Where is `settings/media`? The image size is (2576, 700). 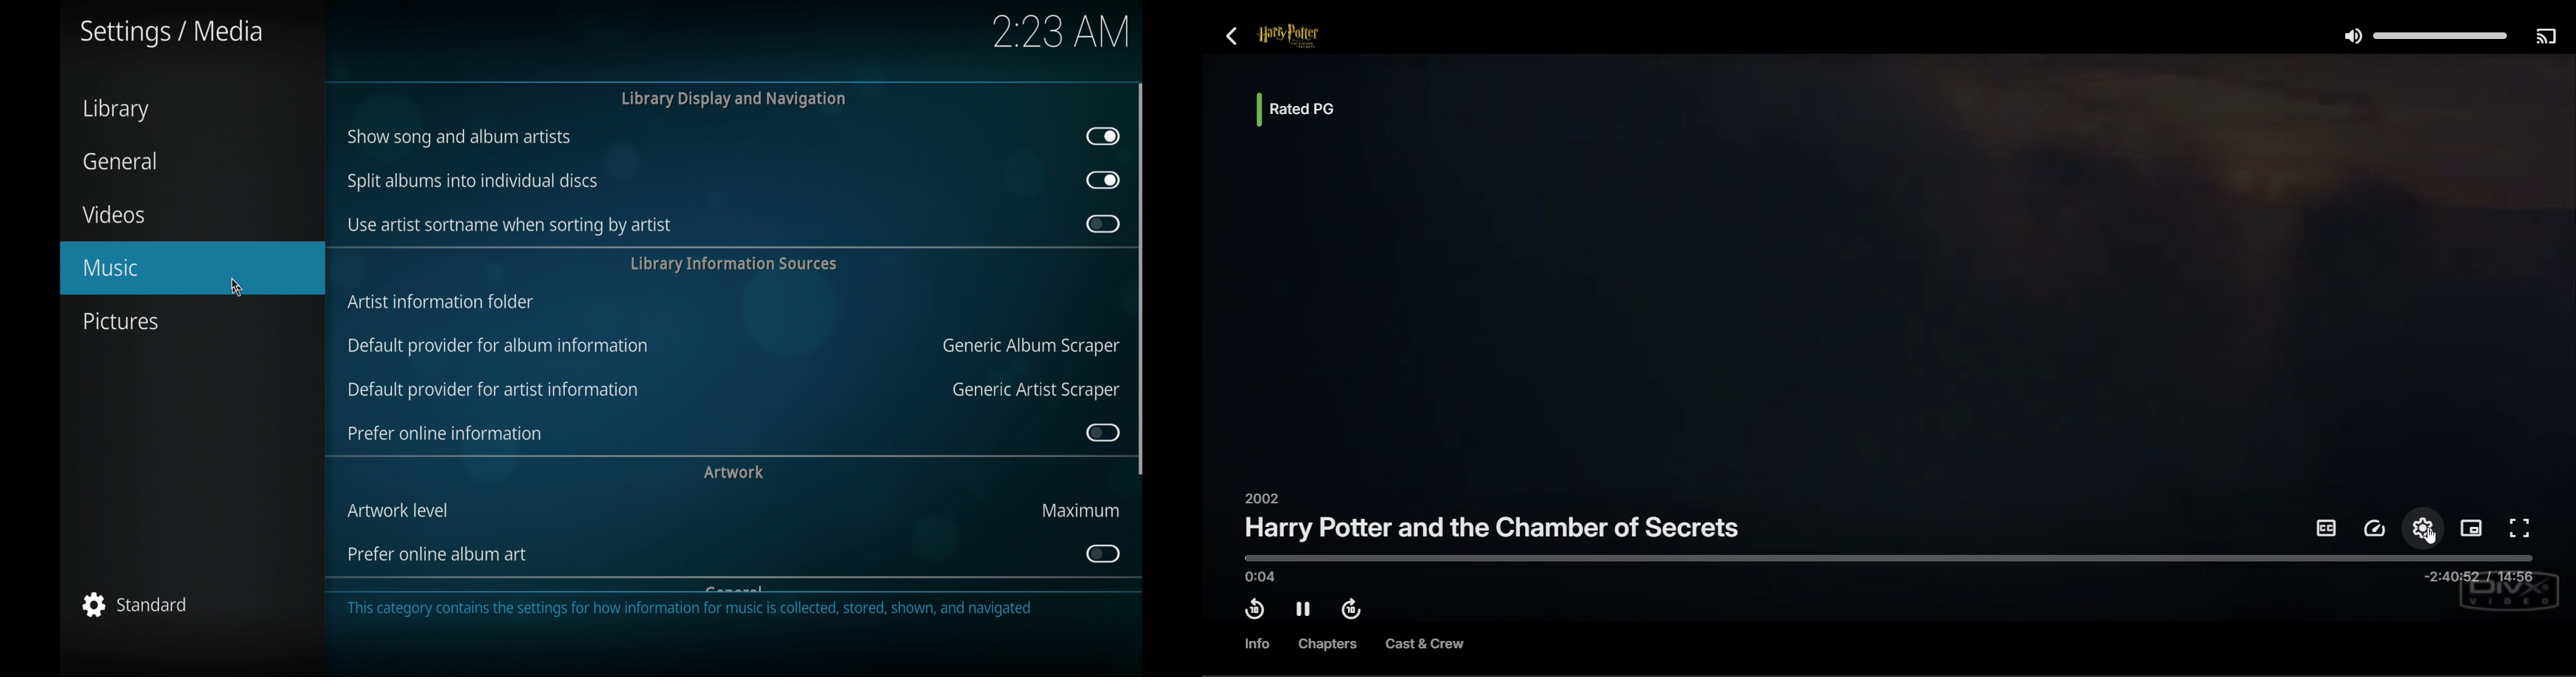 settings/media is located at coordinates (172, 33).